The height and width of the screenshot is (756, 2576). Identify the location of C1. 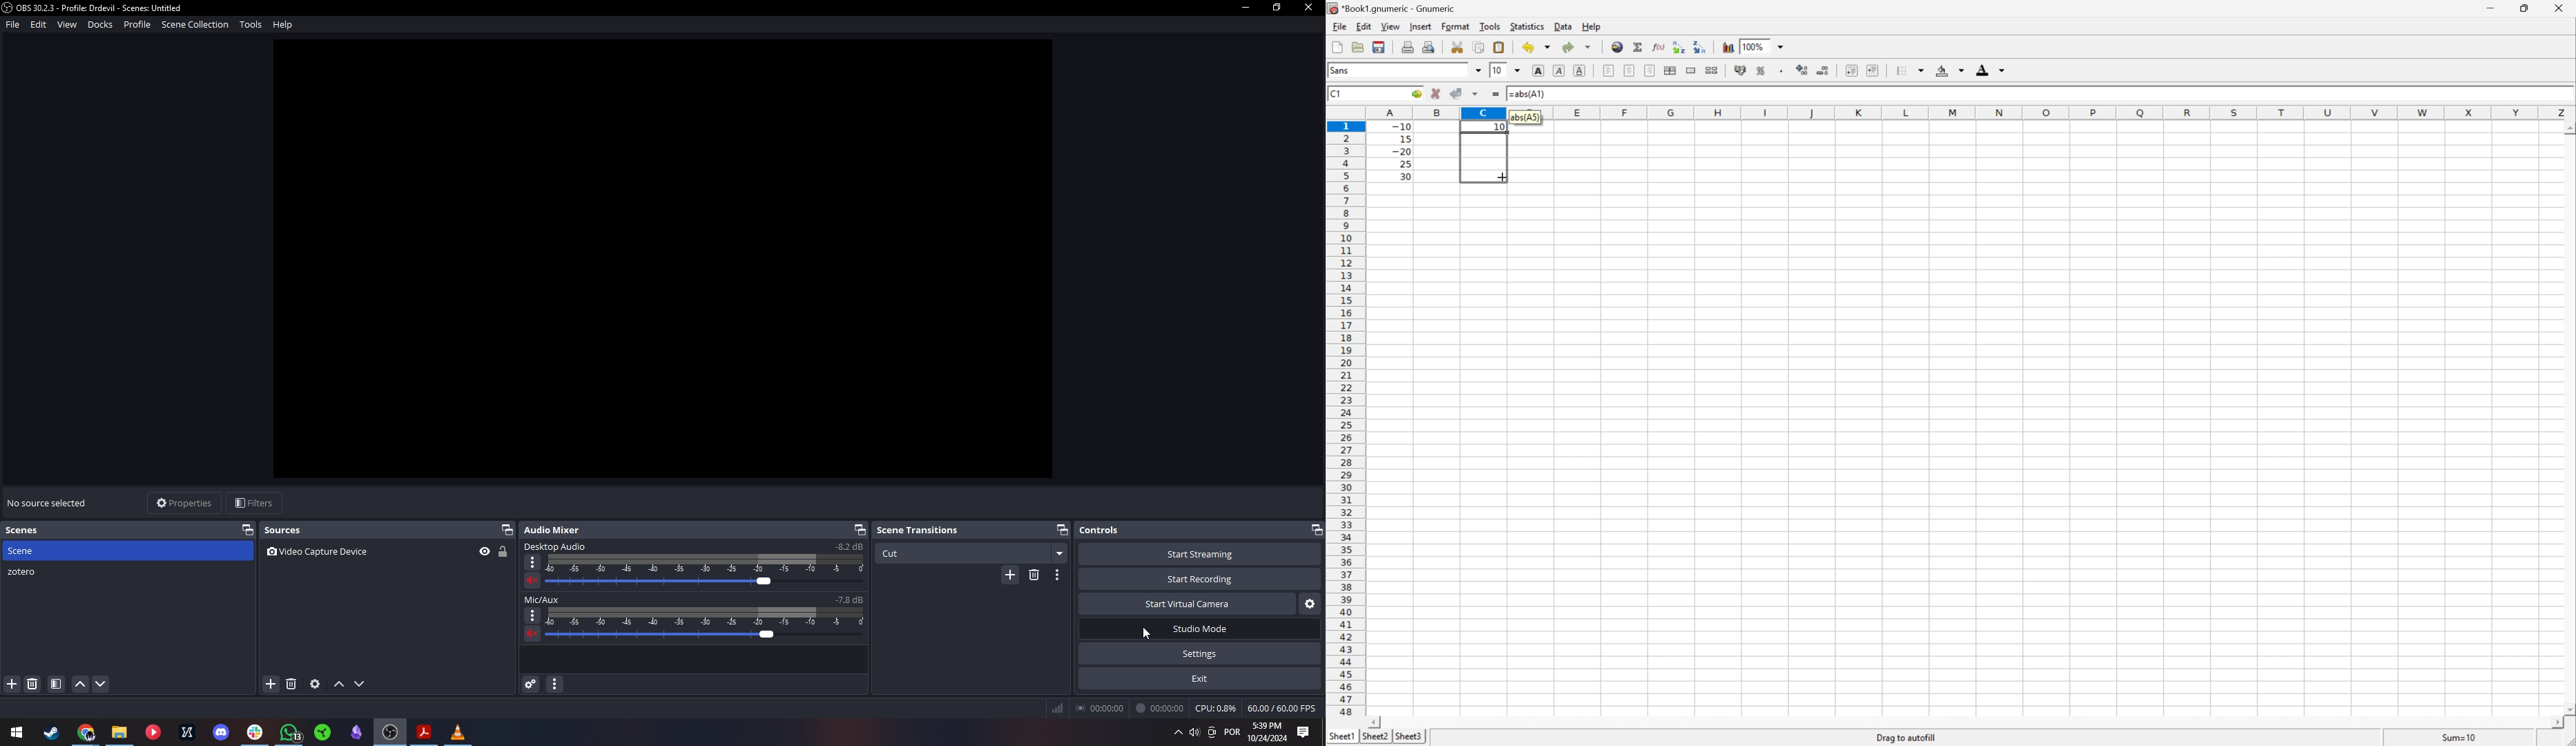
(1337, 93).